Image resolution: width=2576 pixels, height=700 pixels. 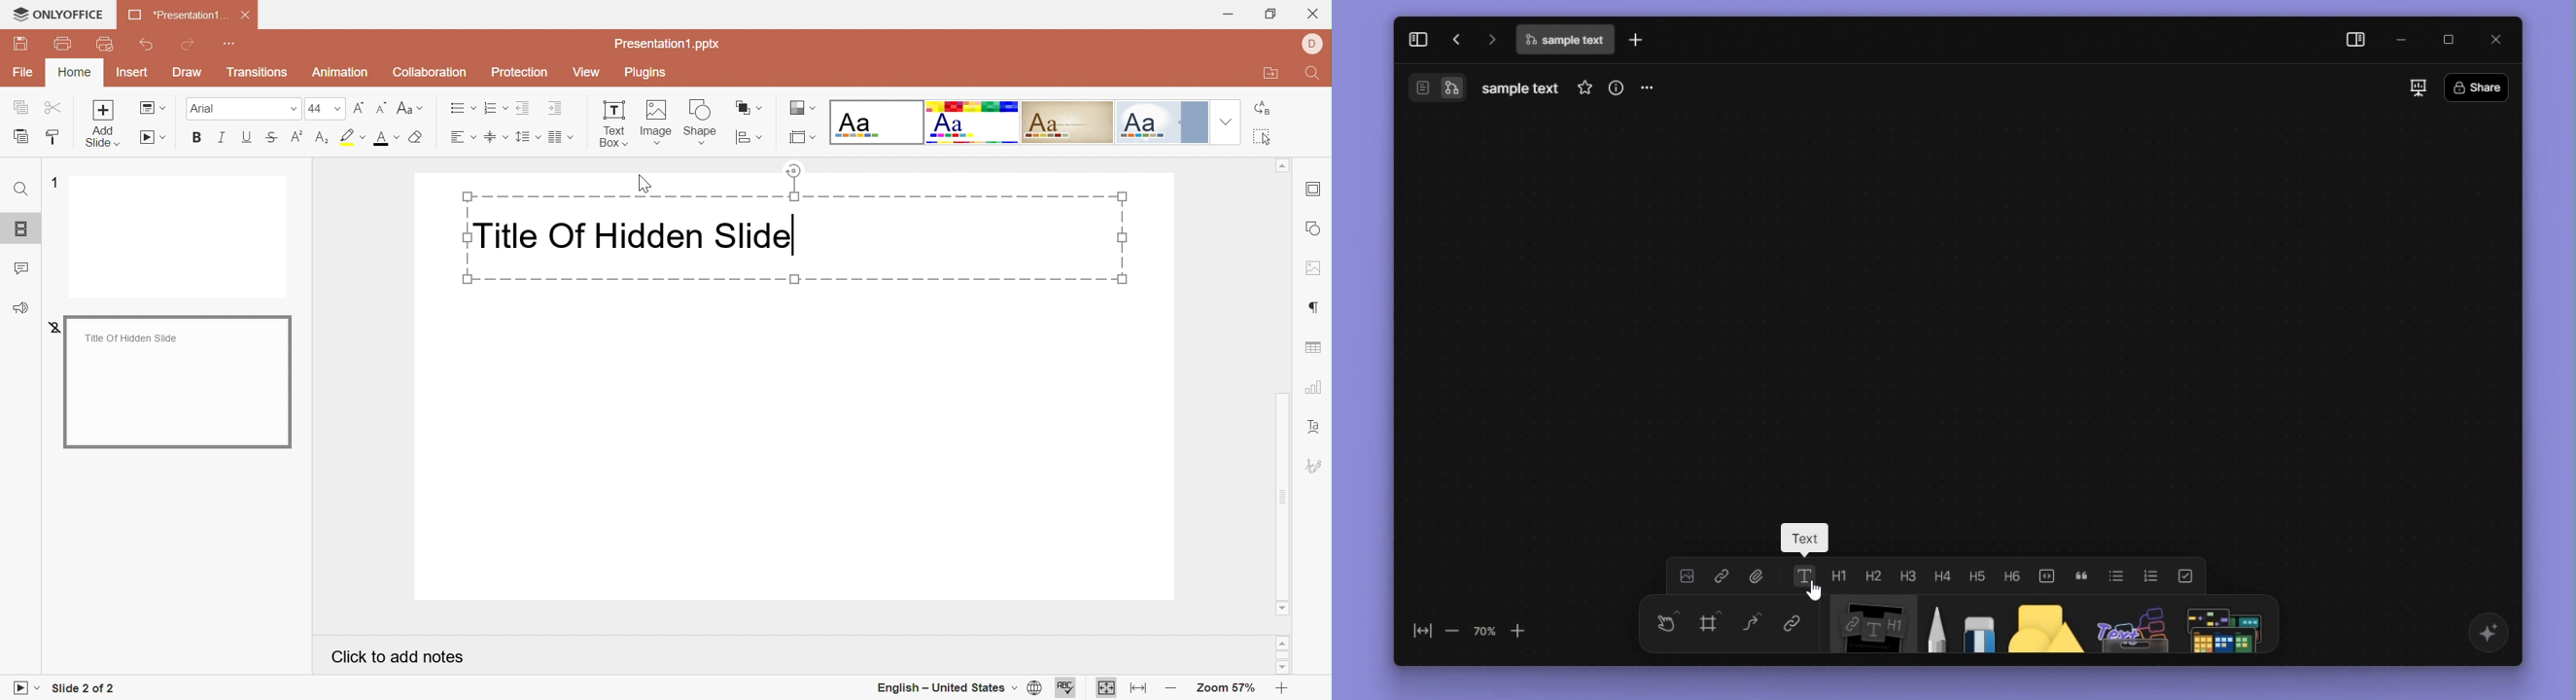 I want to click on Copy style, so click(x=55, y=140).